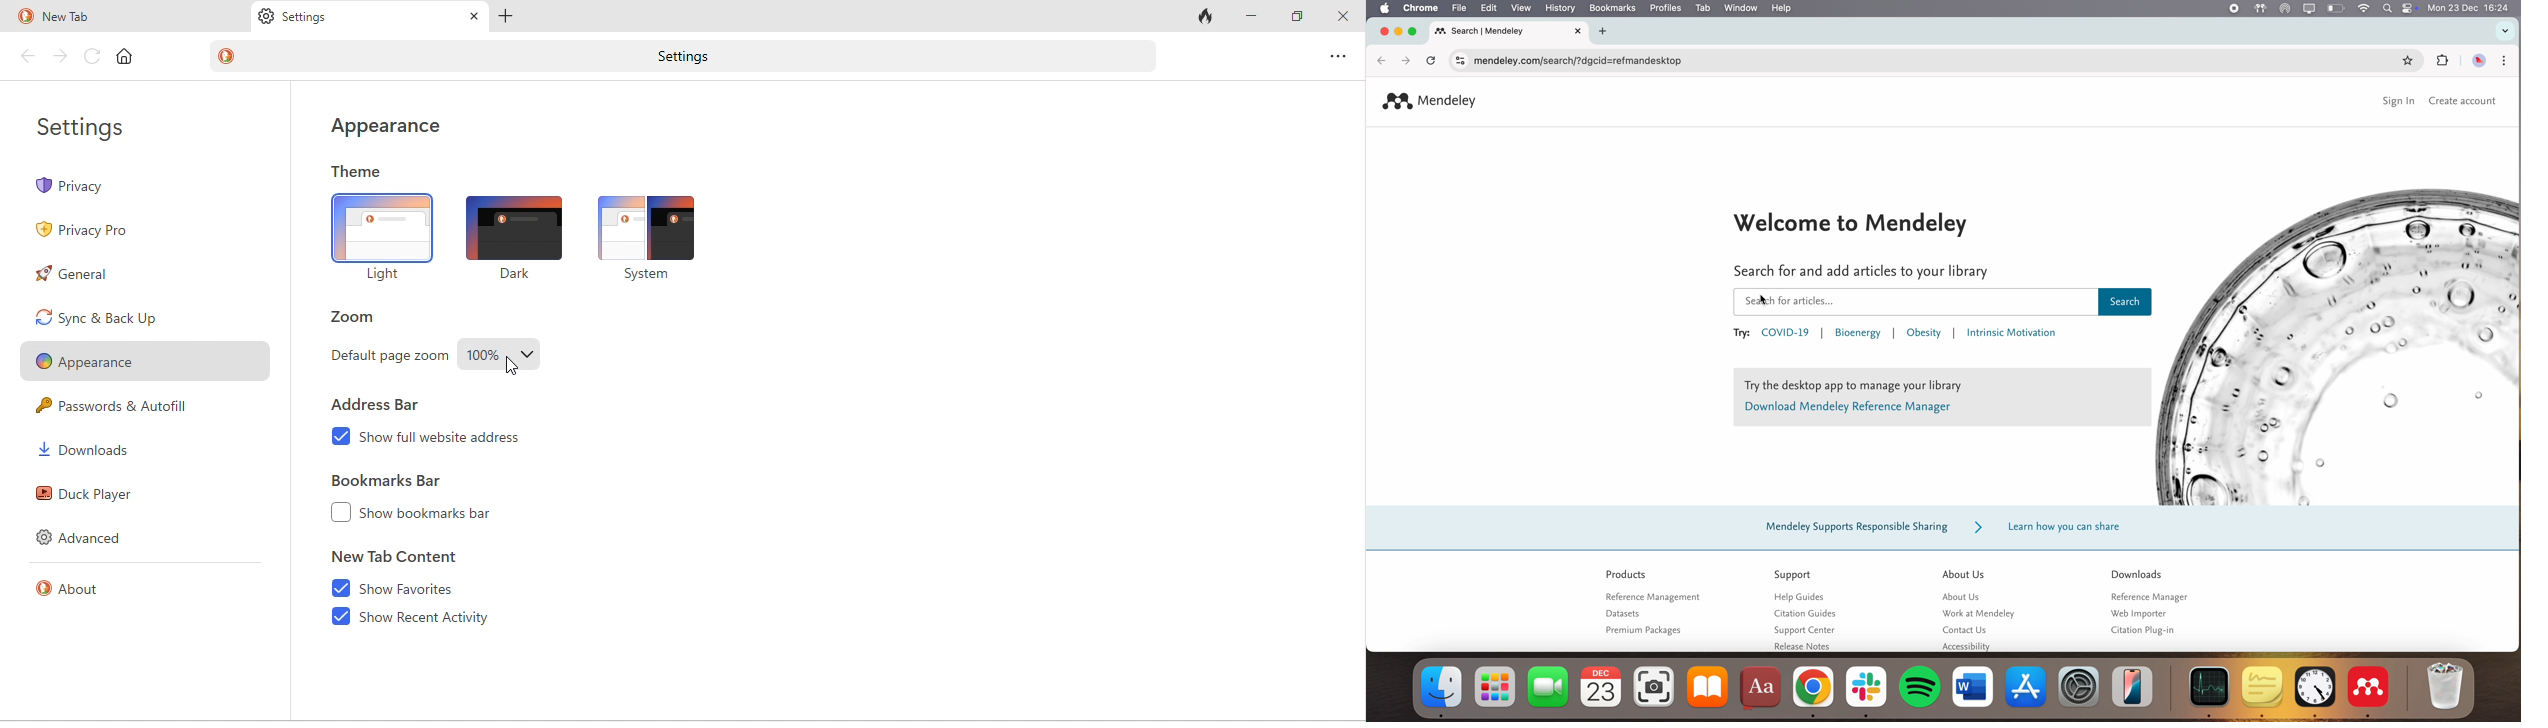 This screenshot has width=2548, height=728. Describe the element at coordinates (142, 364) in the screenshot. I see `appearance` at that location.